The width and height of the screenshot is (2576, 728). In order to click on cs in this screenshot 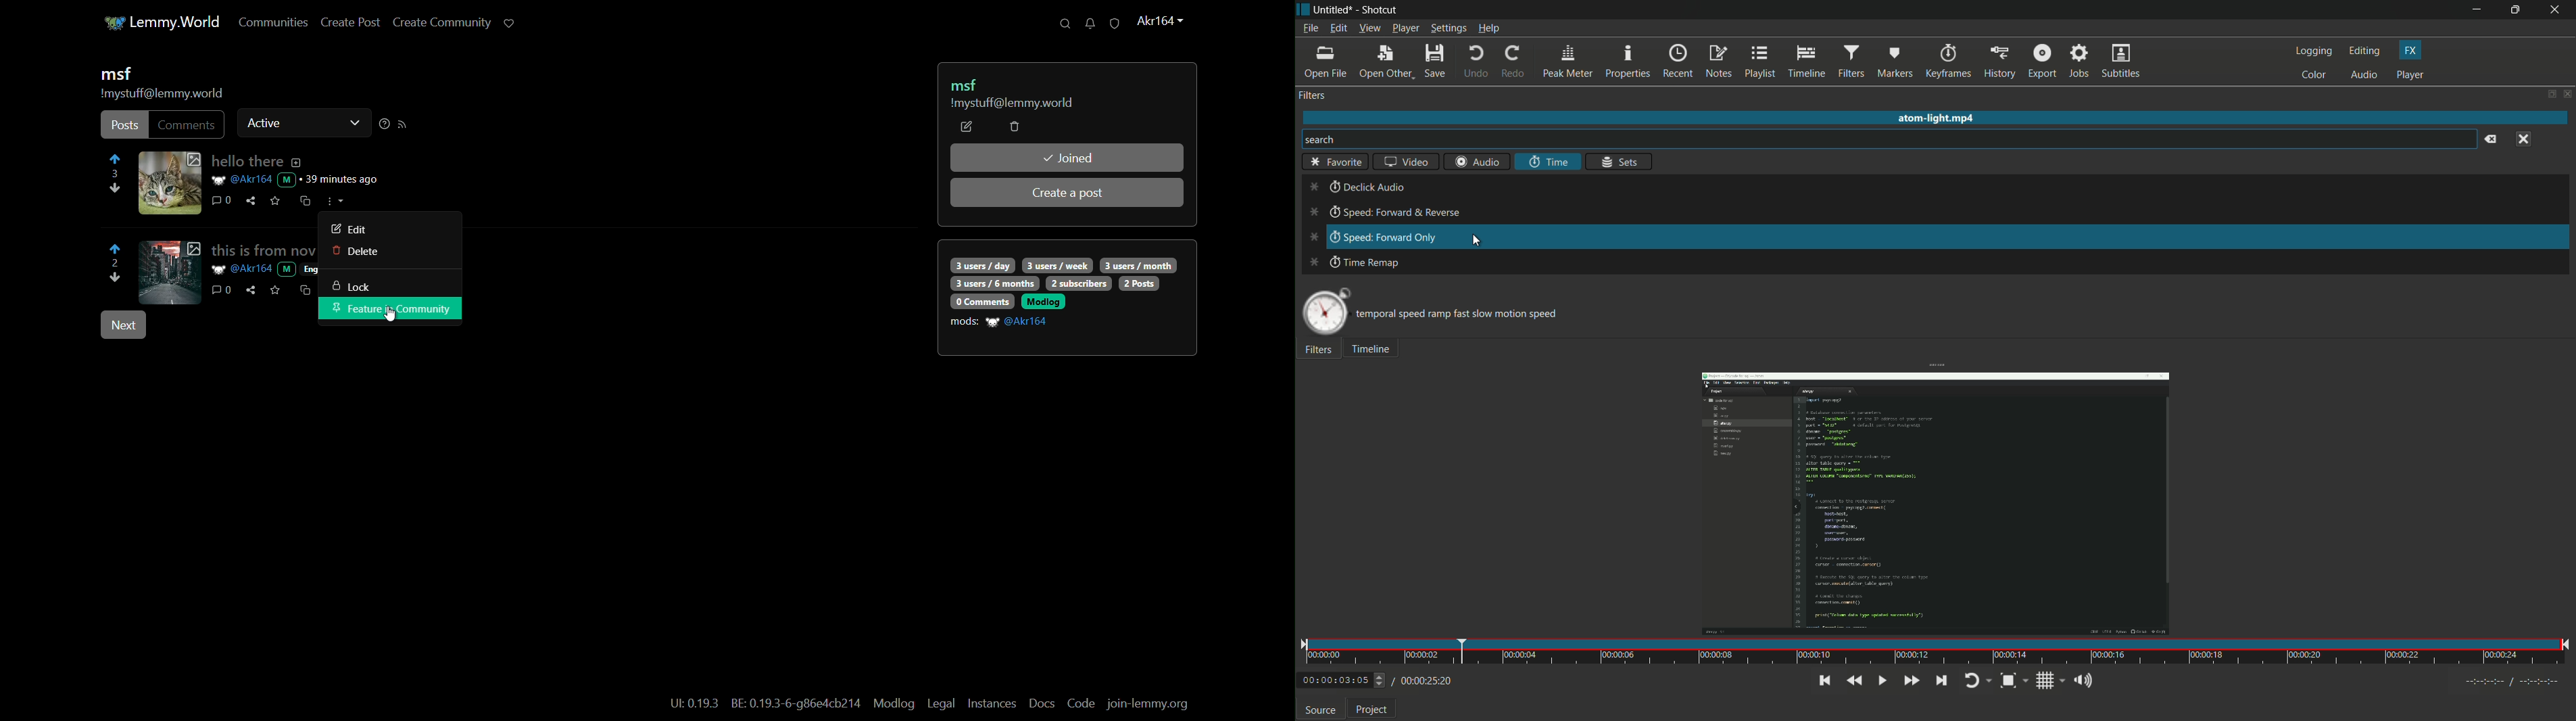, I will do `click(304, 289)`.